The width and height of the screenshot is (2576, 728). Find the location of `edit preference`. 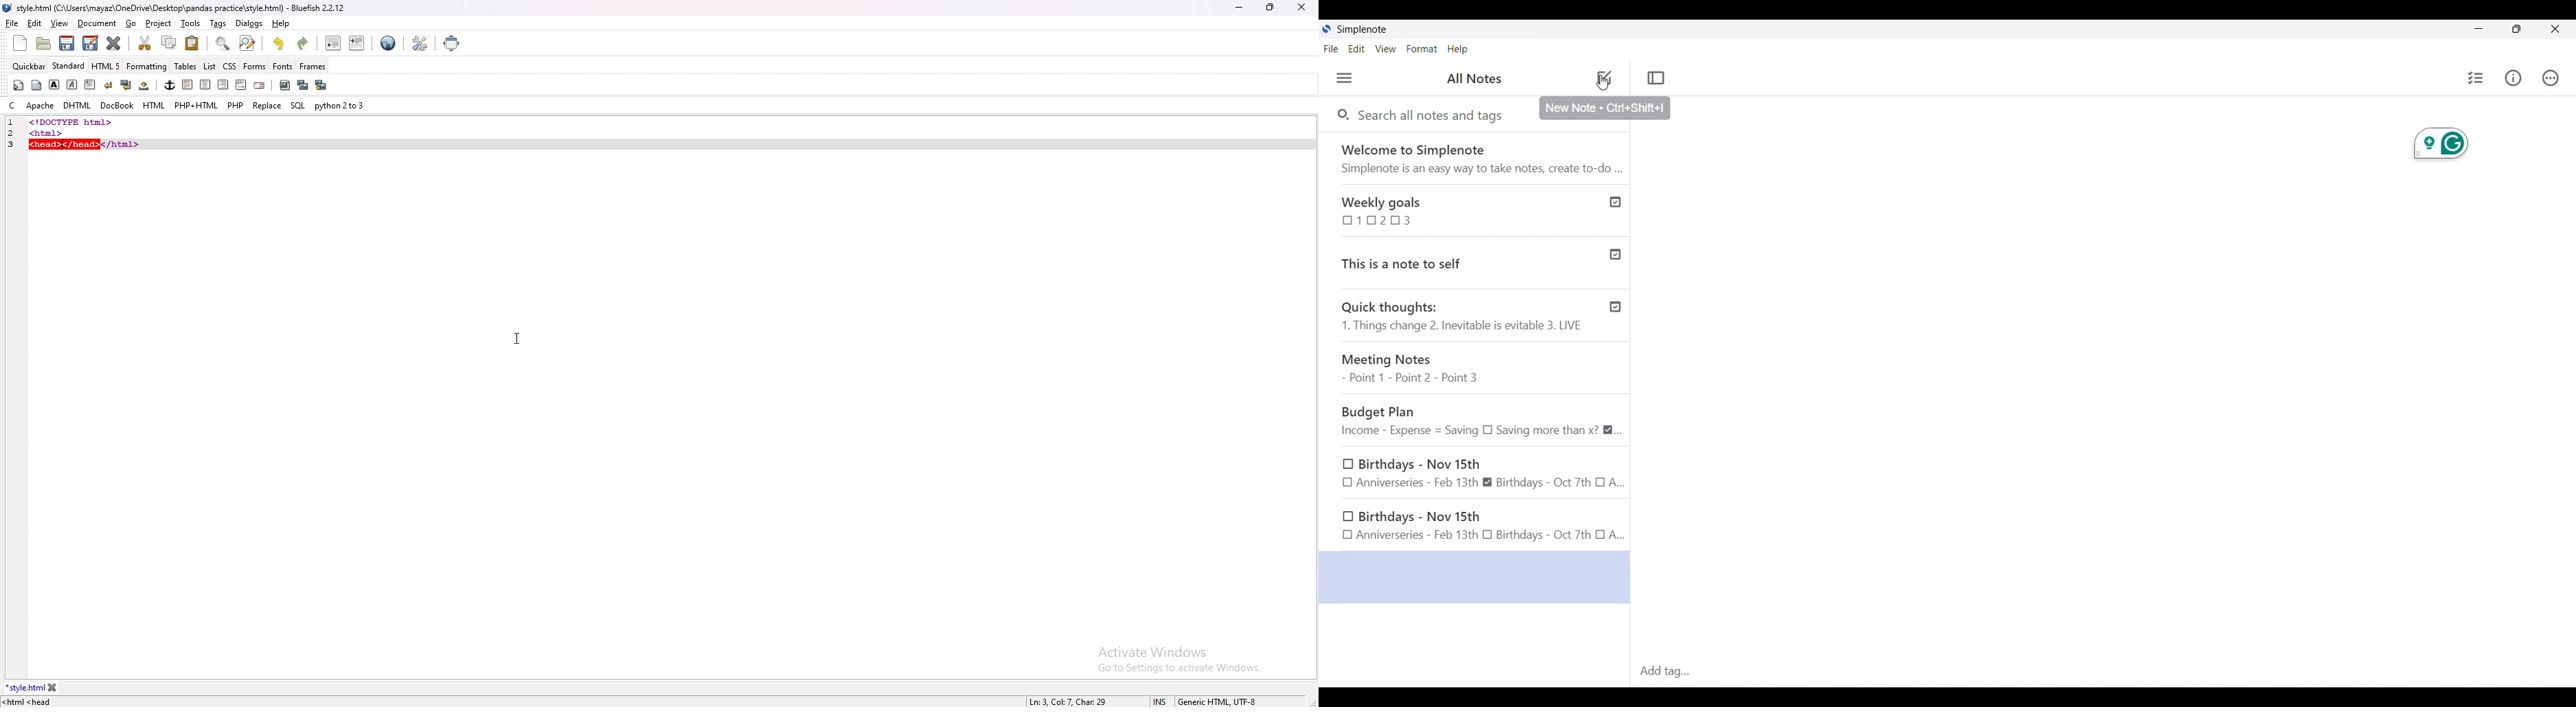

edit preference is located at coordinates (419, 43).